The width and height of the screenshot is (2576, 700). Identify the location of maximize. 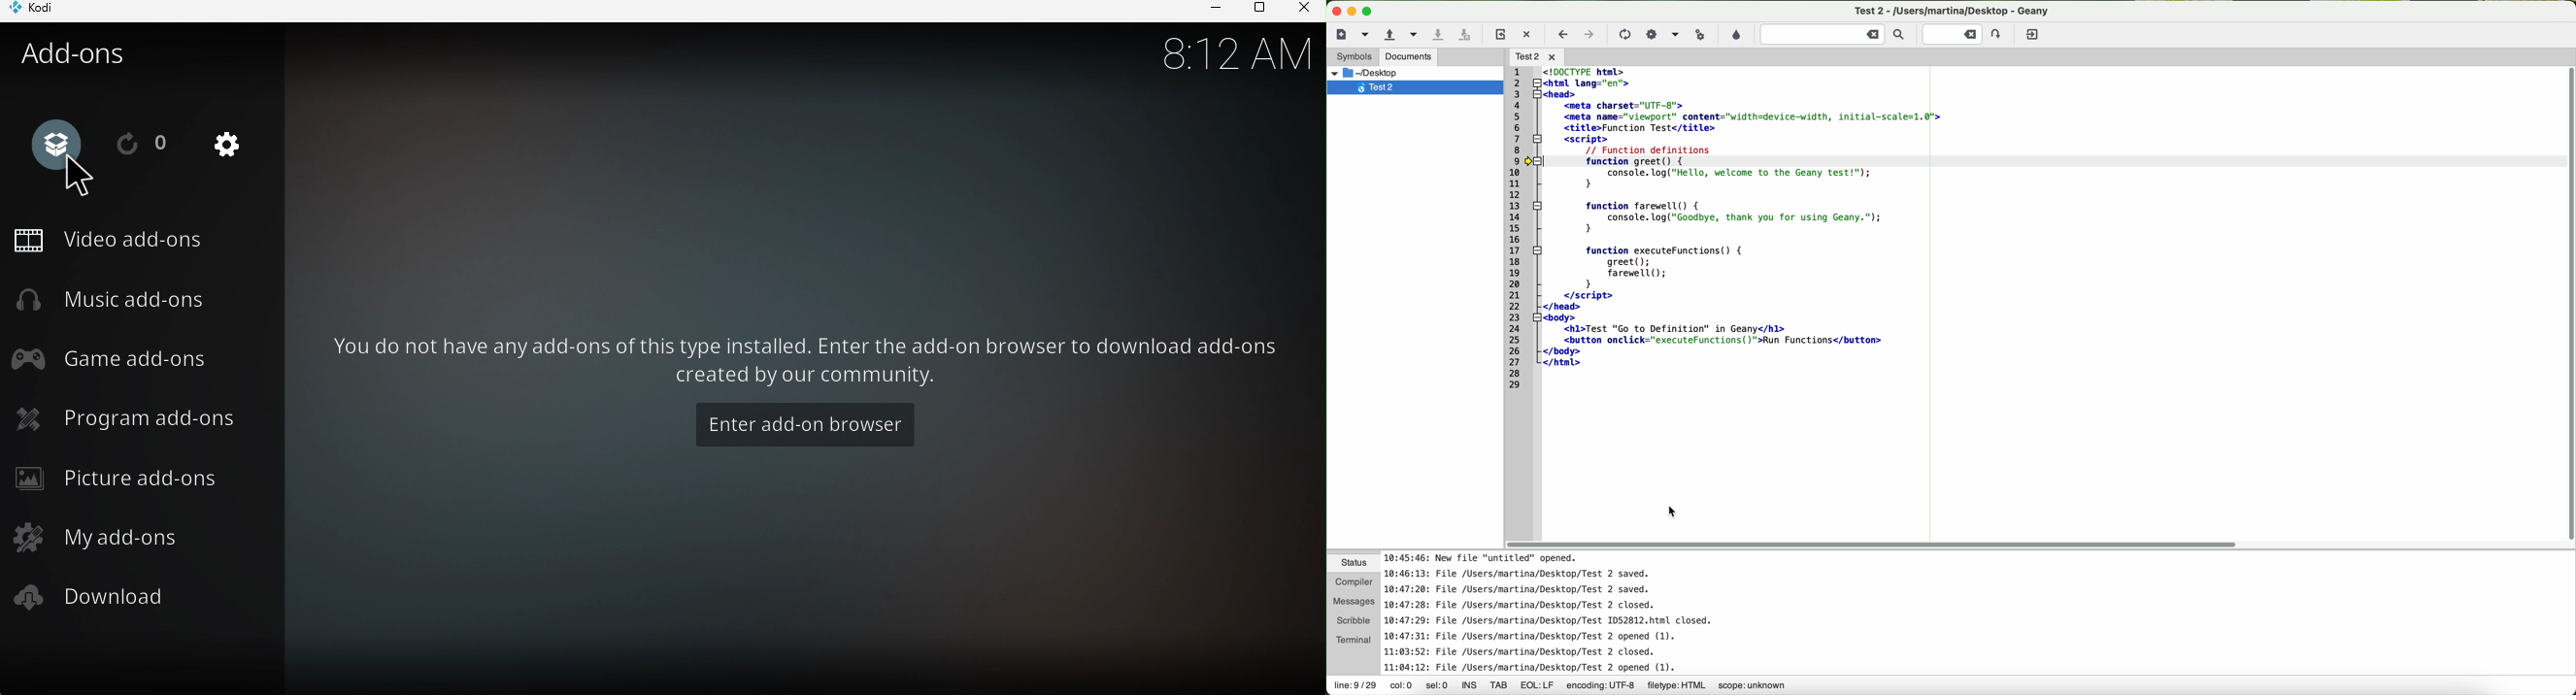
(1369, 12).